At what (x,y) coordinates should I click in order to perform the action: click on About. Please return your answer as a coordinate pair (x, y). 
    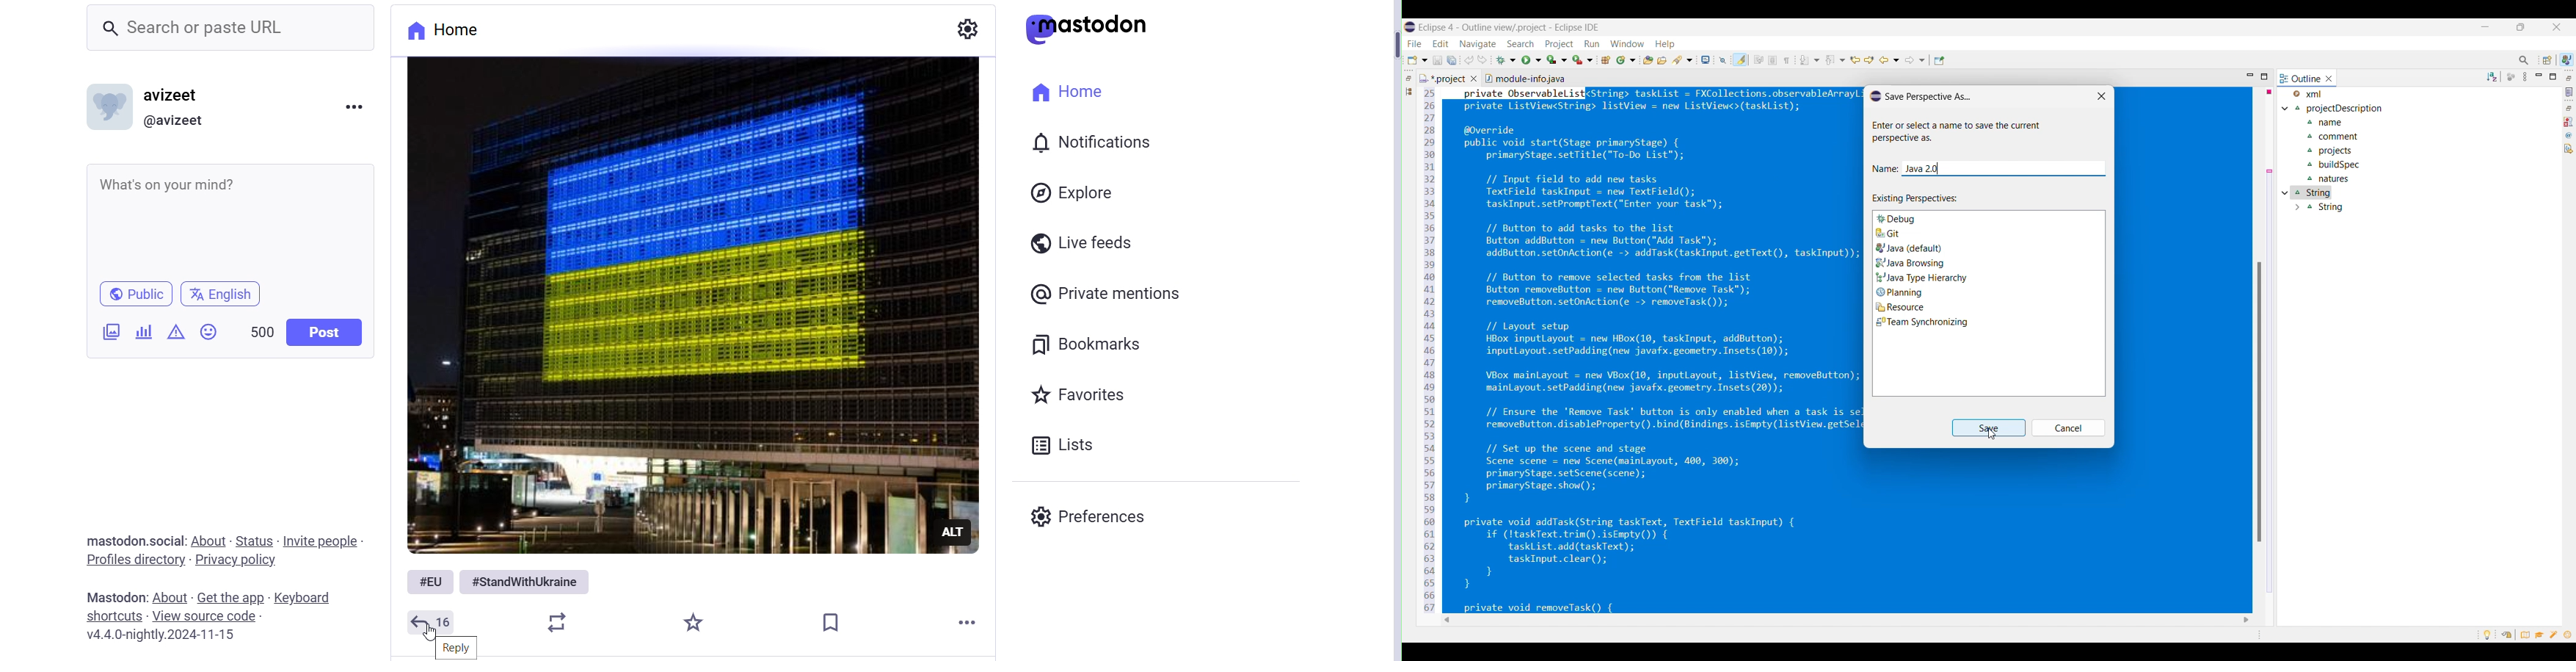
    Looking at the image, I should click on (209, 541).